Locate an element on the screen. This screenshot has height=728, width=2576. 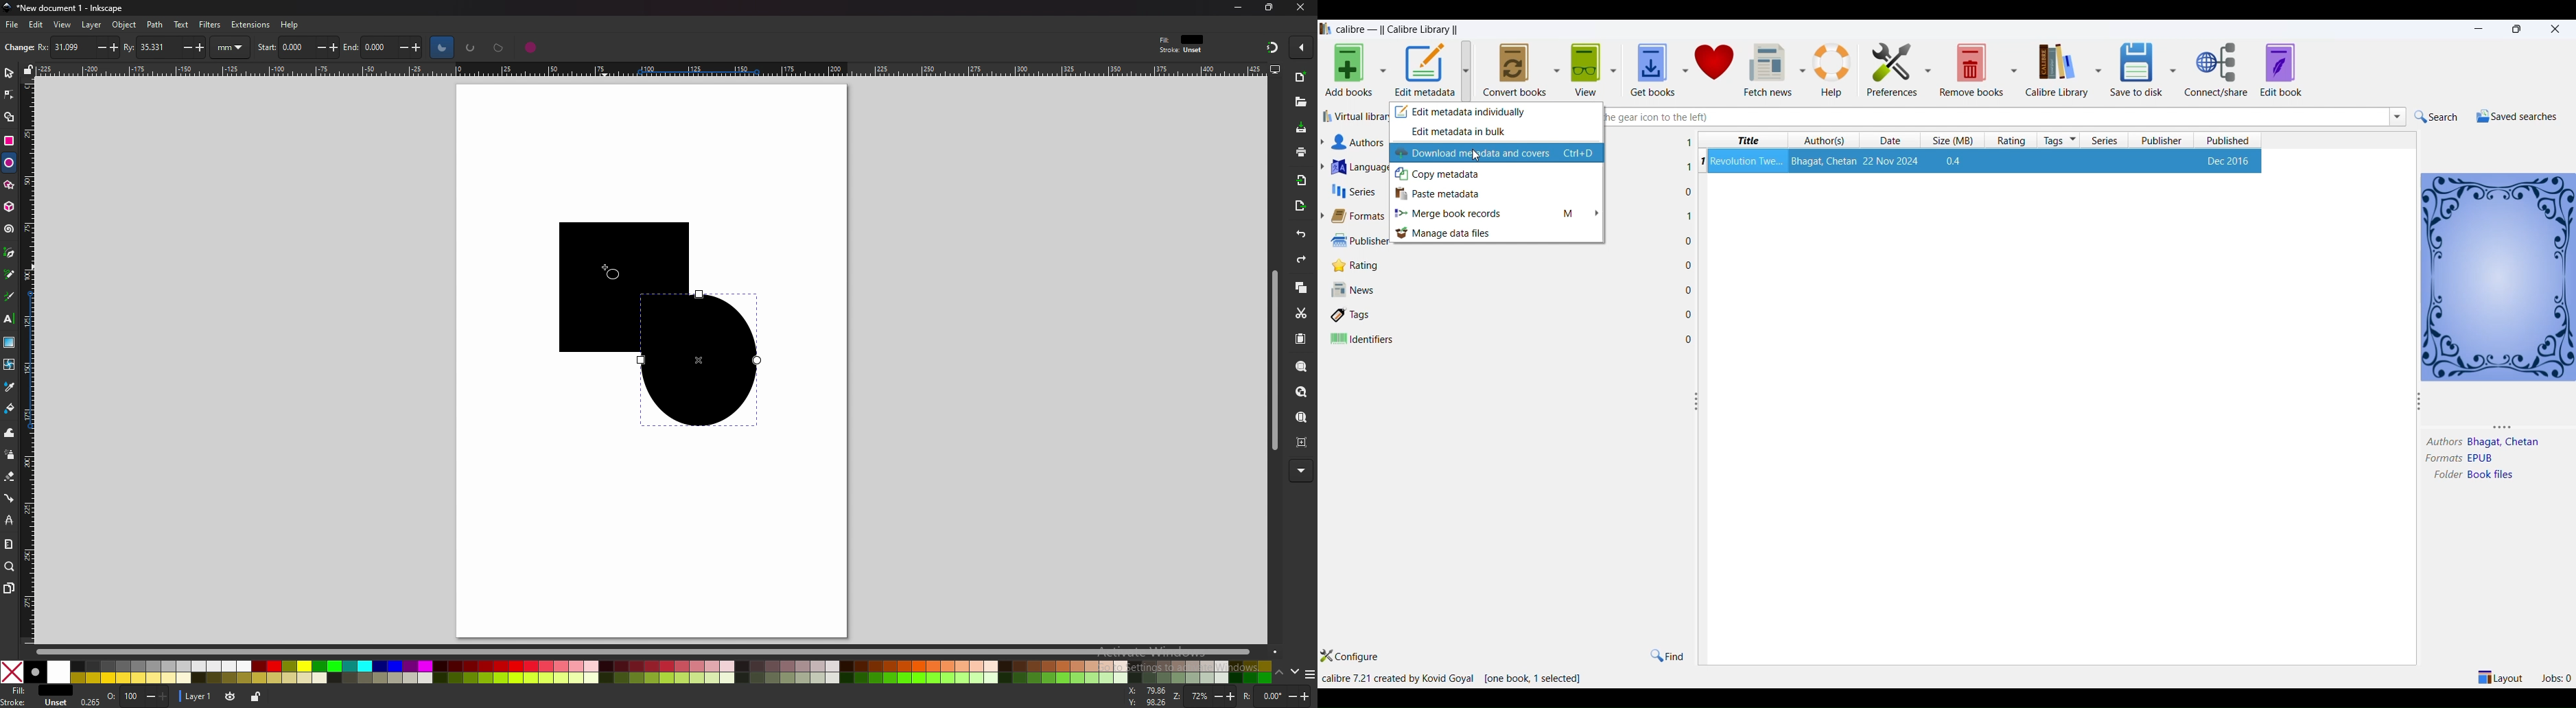
path is located at coordinates (156, 25).